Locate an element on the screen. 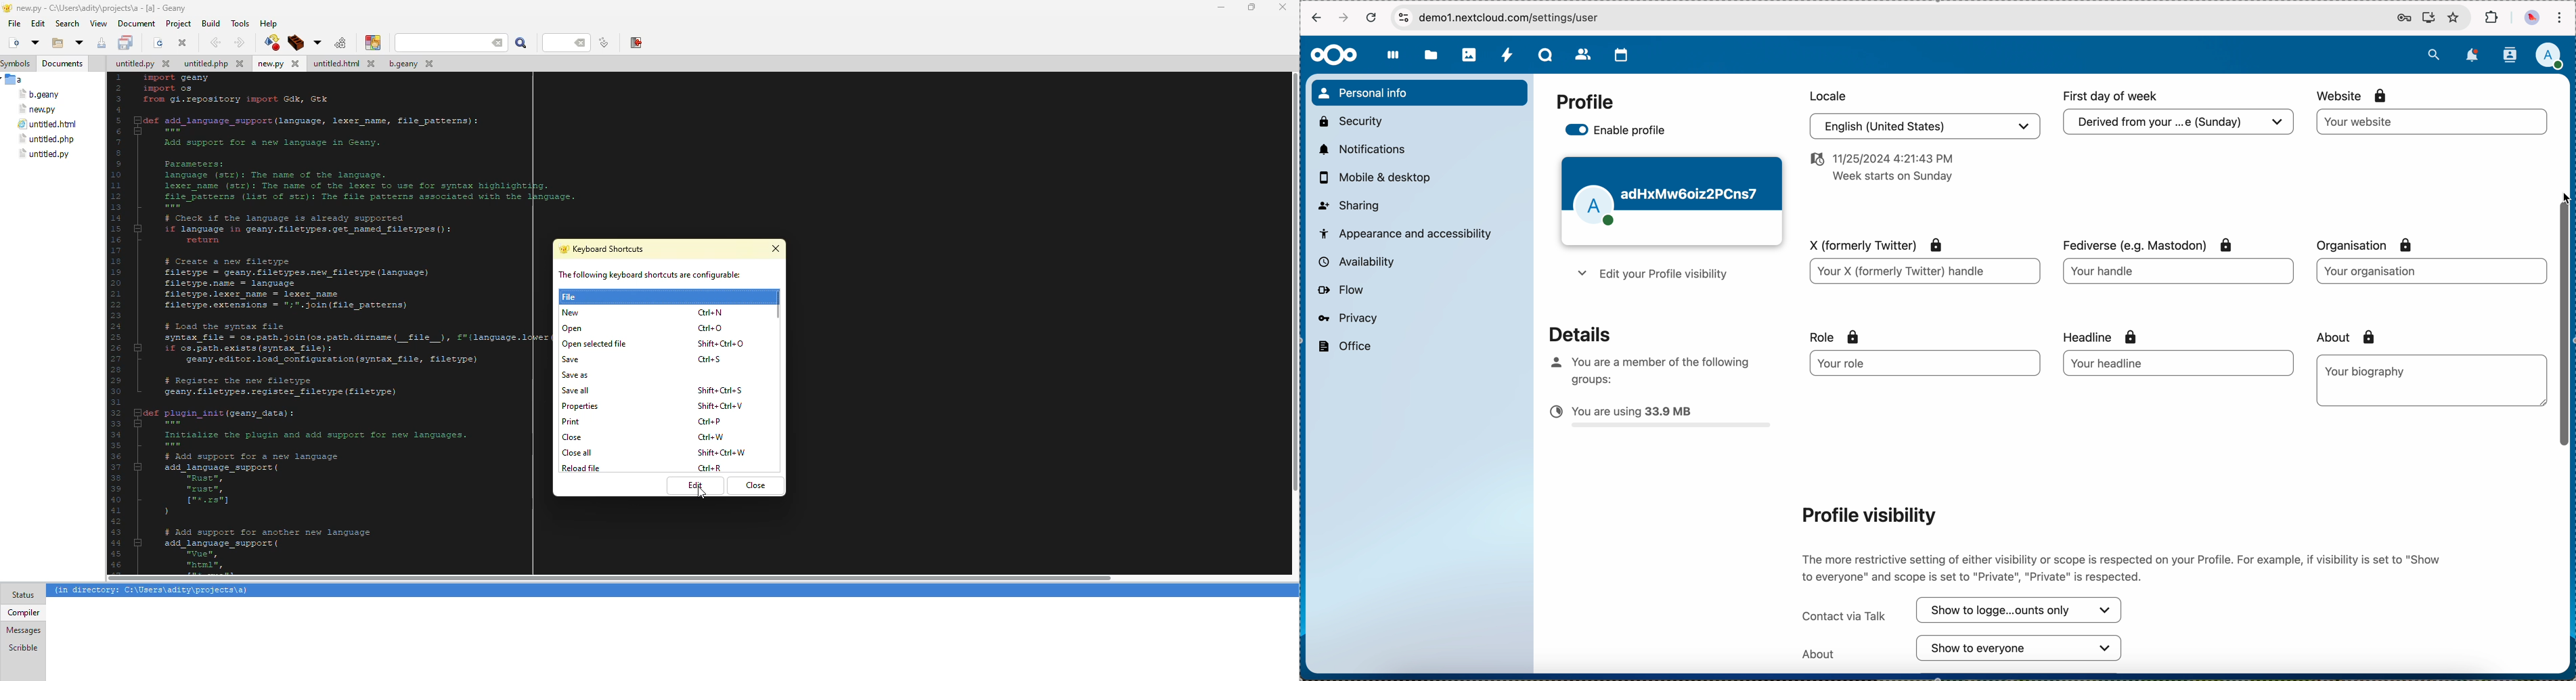  search is located at coordinates (451, 43).